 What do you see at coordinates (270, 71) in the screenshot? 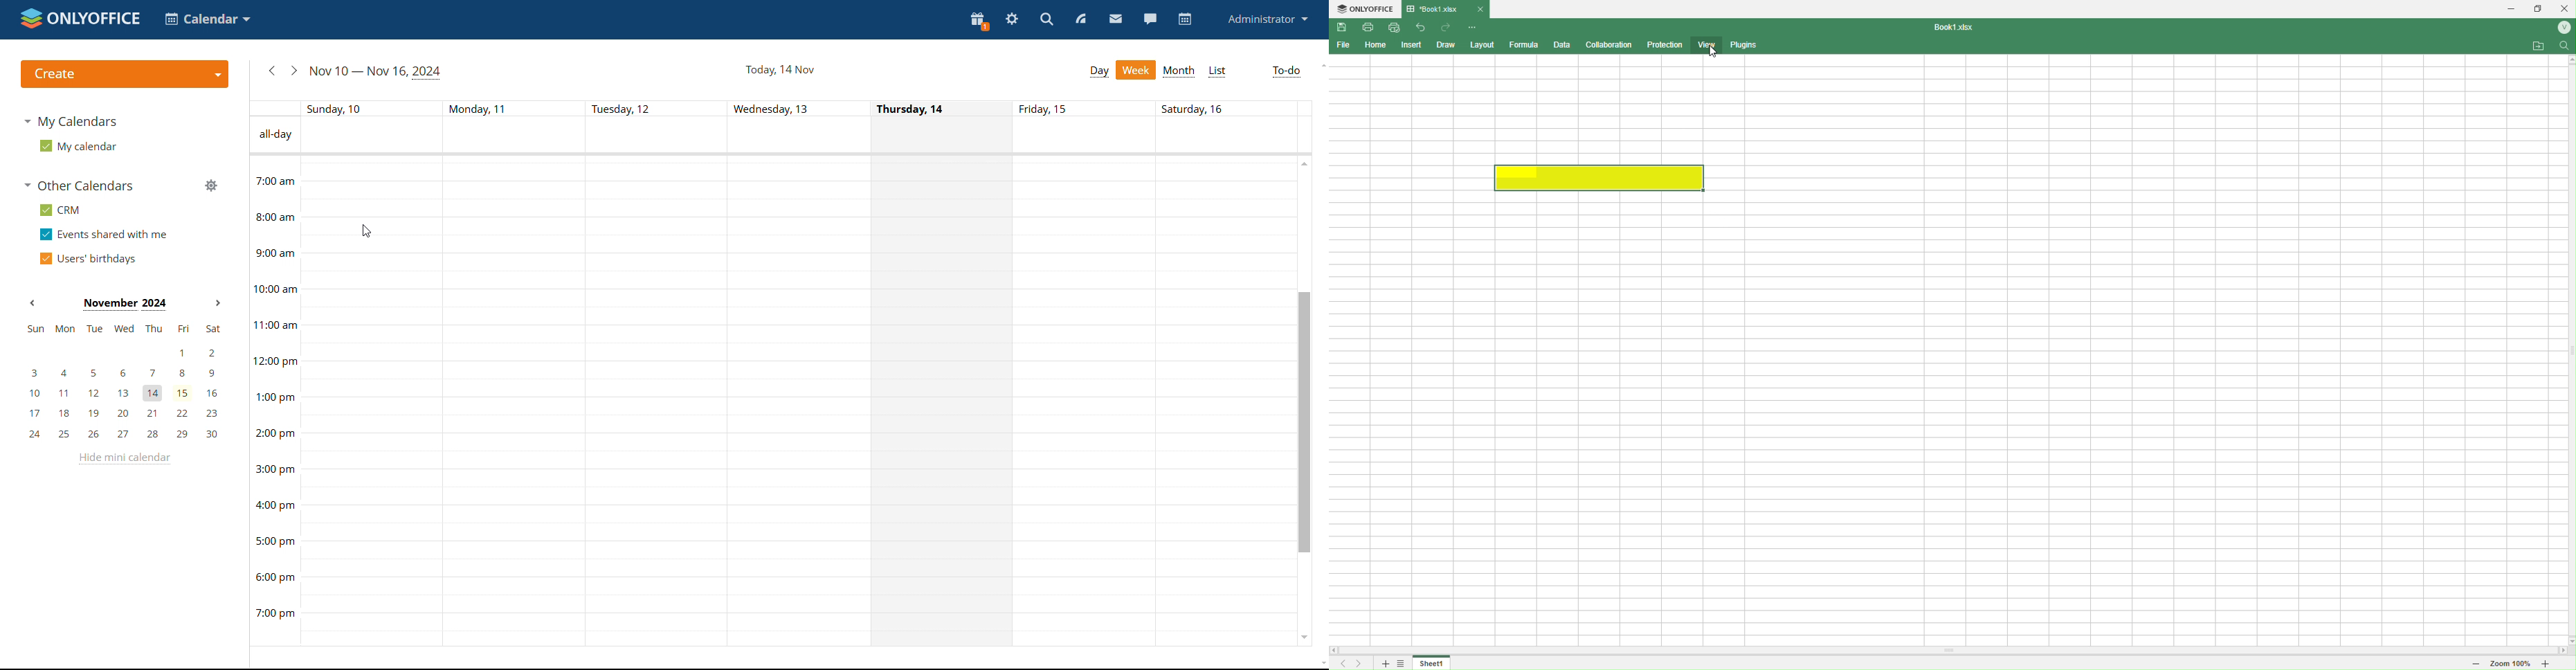
I see `previous week` at bounding box center [270, 71].